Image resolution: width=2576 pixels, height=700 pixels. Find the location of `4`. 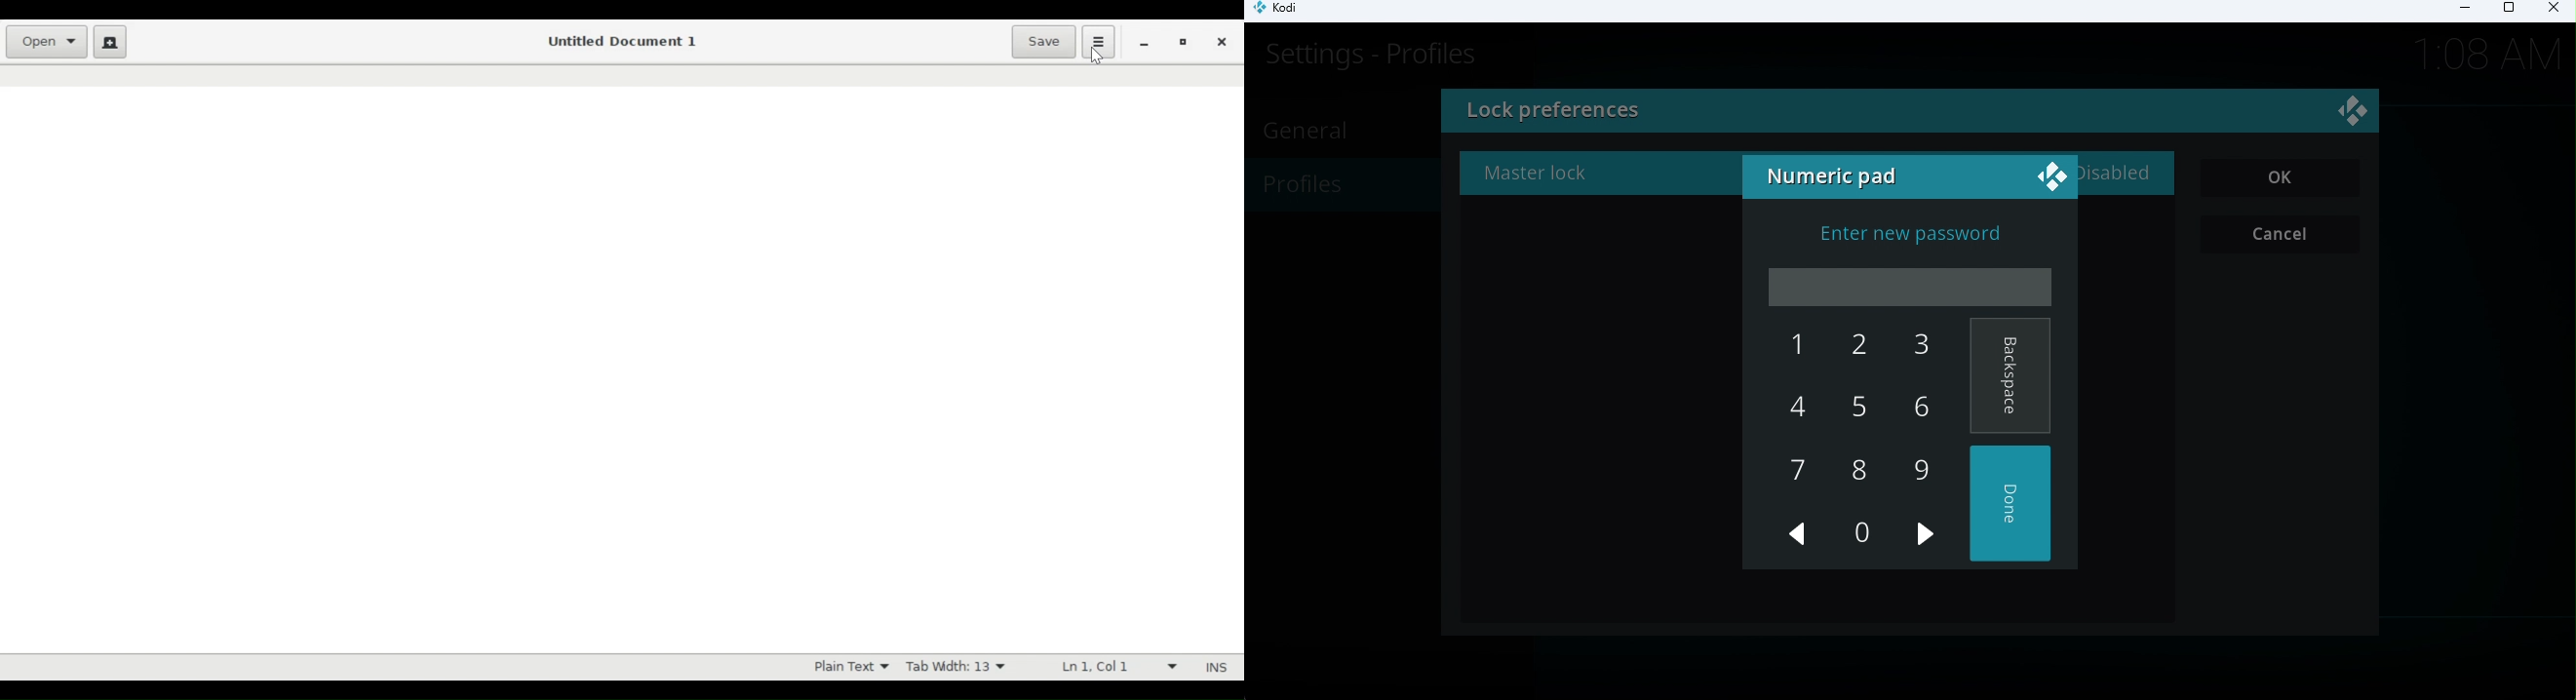

4 is located at coordinates (1799, 407).